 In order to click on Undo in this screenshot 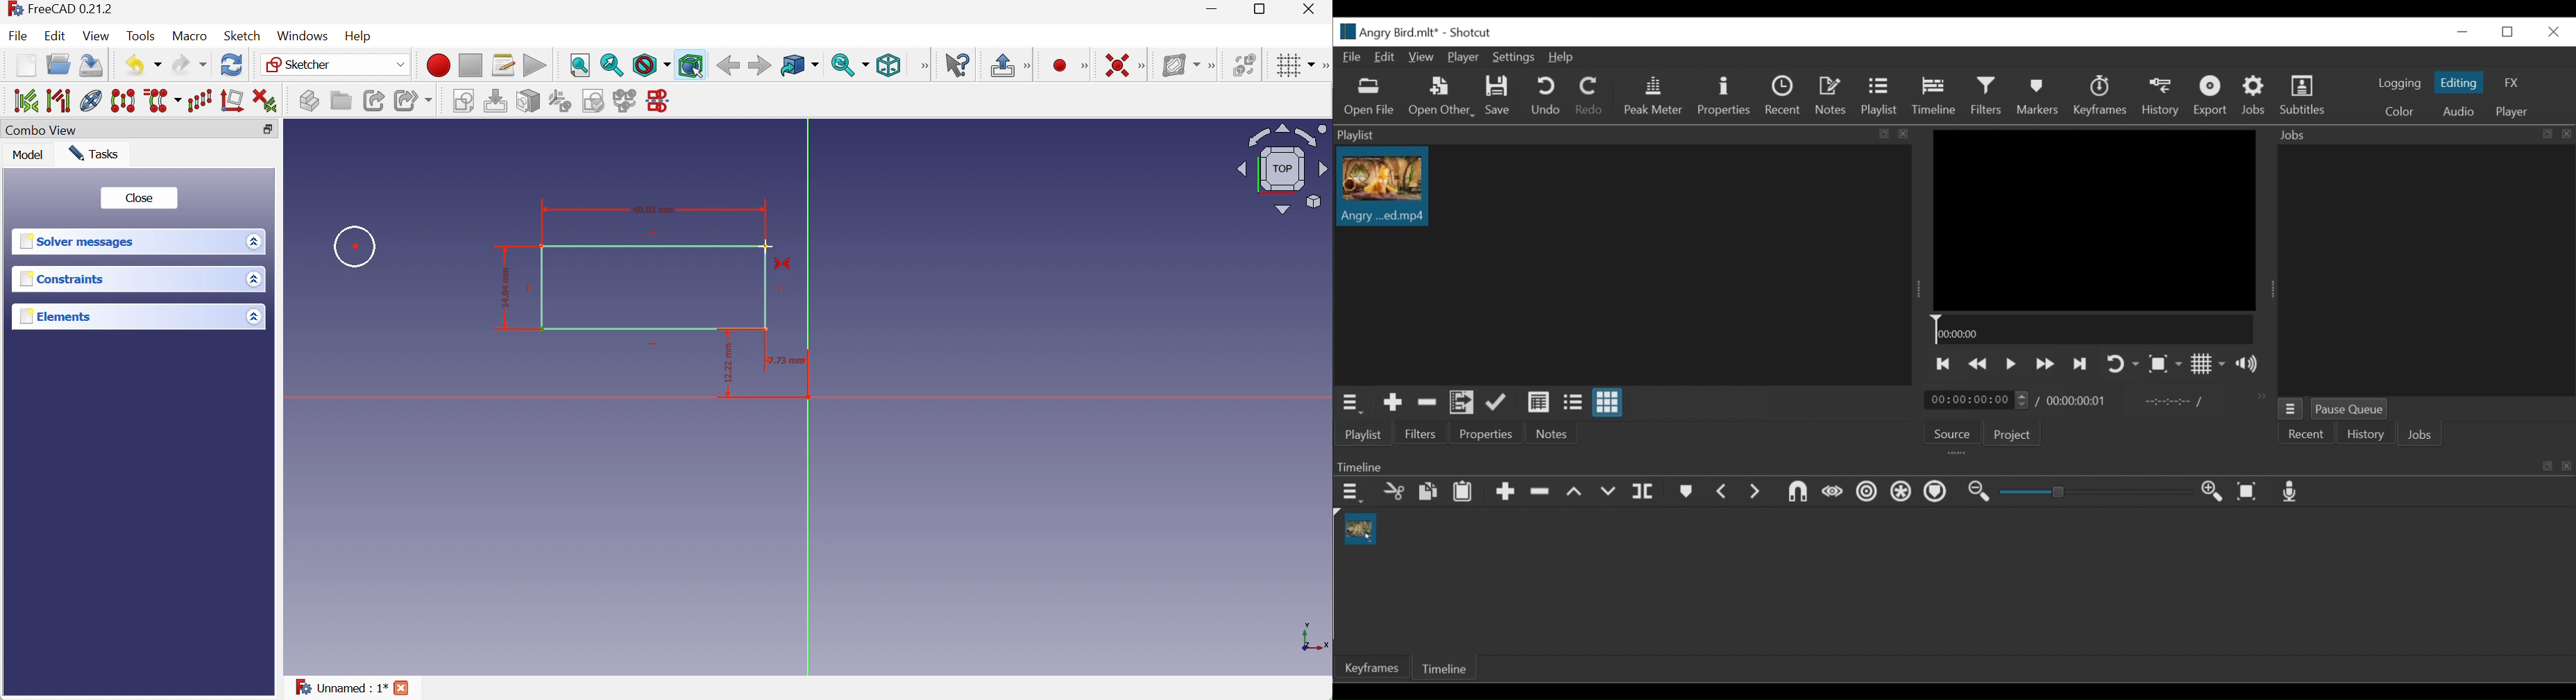, I will do `click(146, 66)`.